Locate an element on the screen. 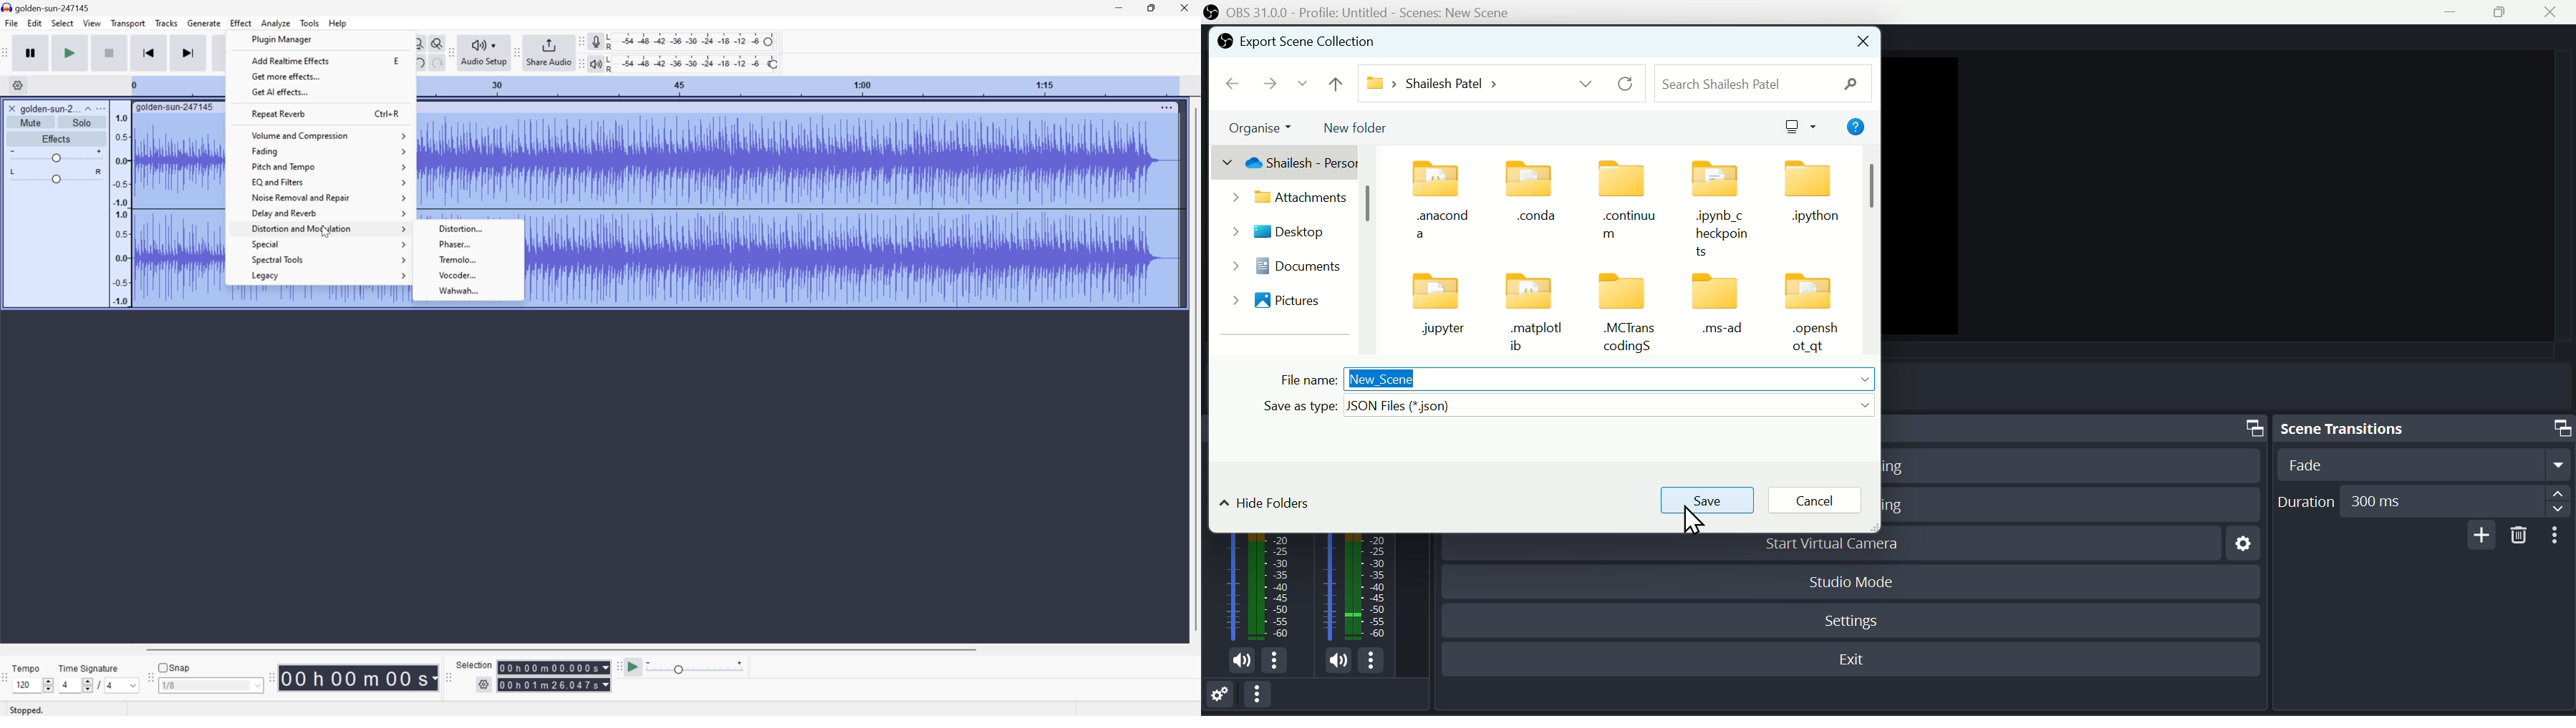 The image size is (2576, 728). File manager is located at coordinates (1545, 256).